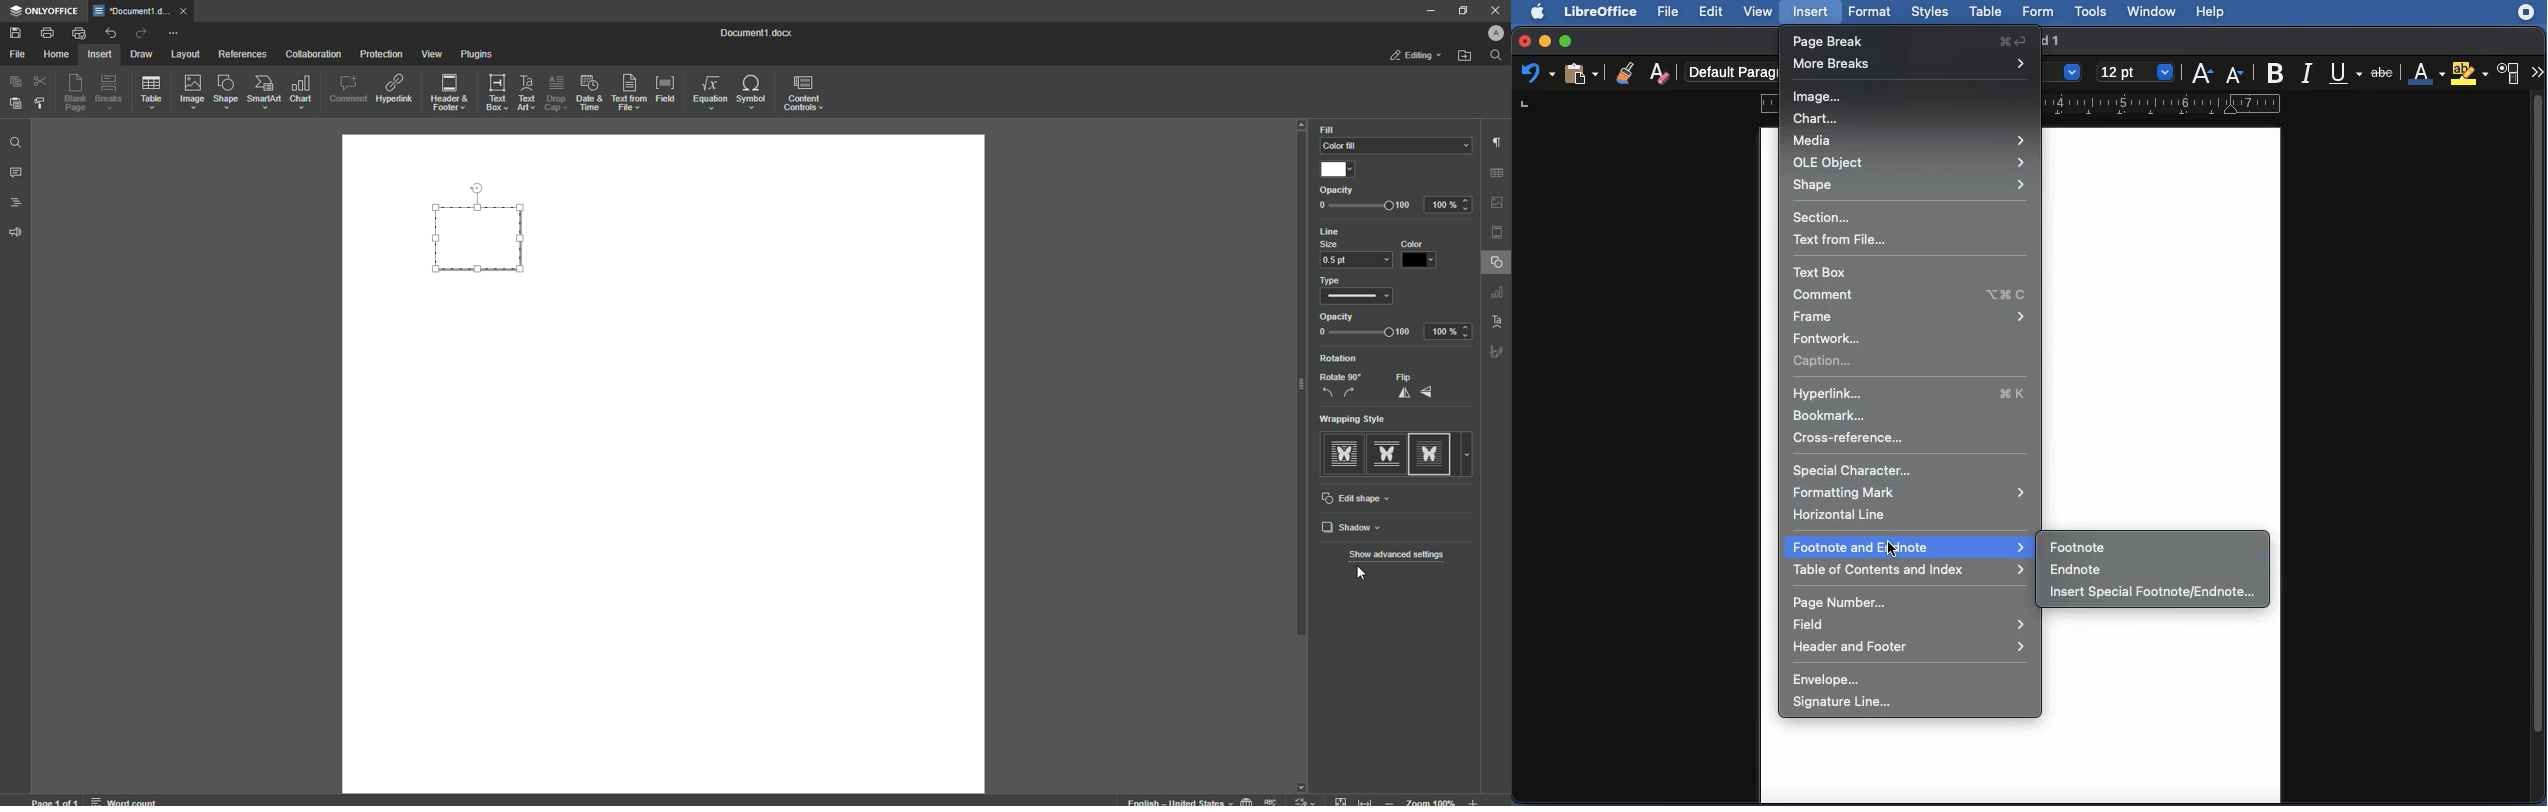 The height and width of the screenshot is (812, 2548). Describe the element at coordinates (1499, 294) in the screenshot. I see `table` at that location.